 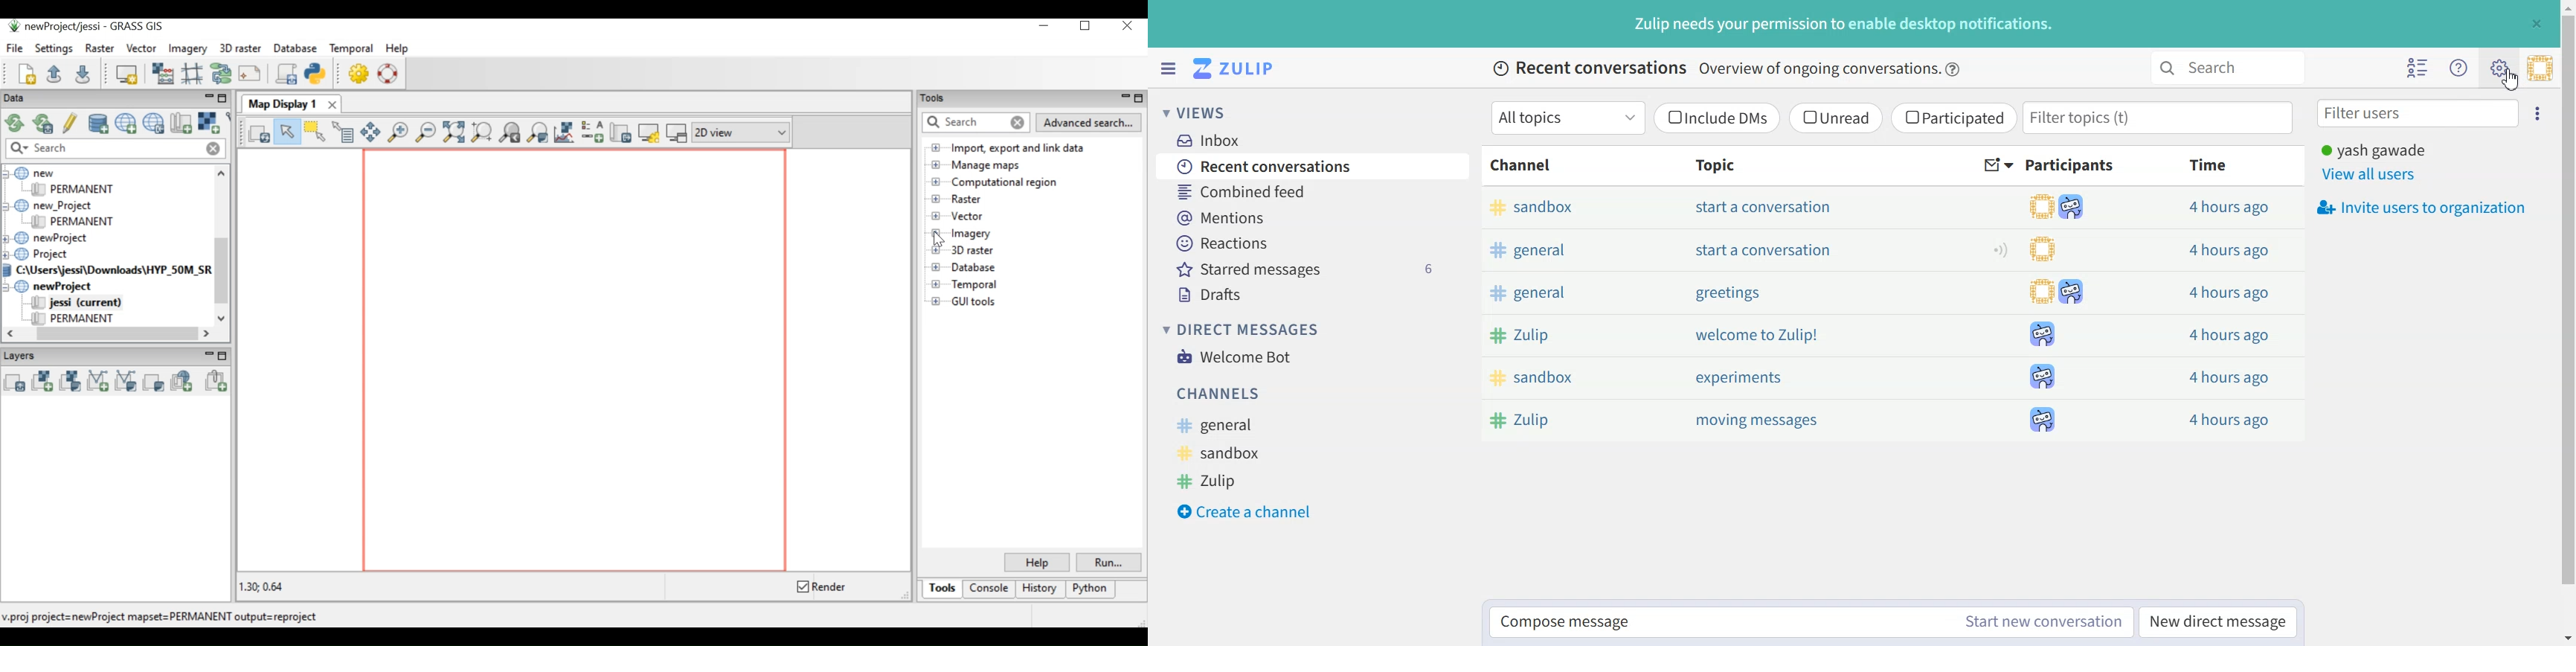 I want to click on search, so click(x=2225, y=68).